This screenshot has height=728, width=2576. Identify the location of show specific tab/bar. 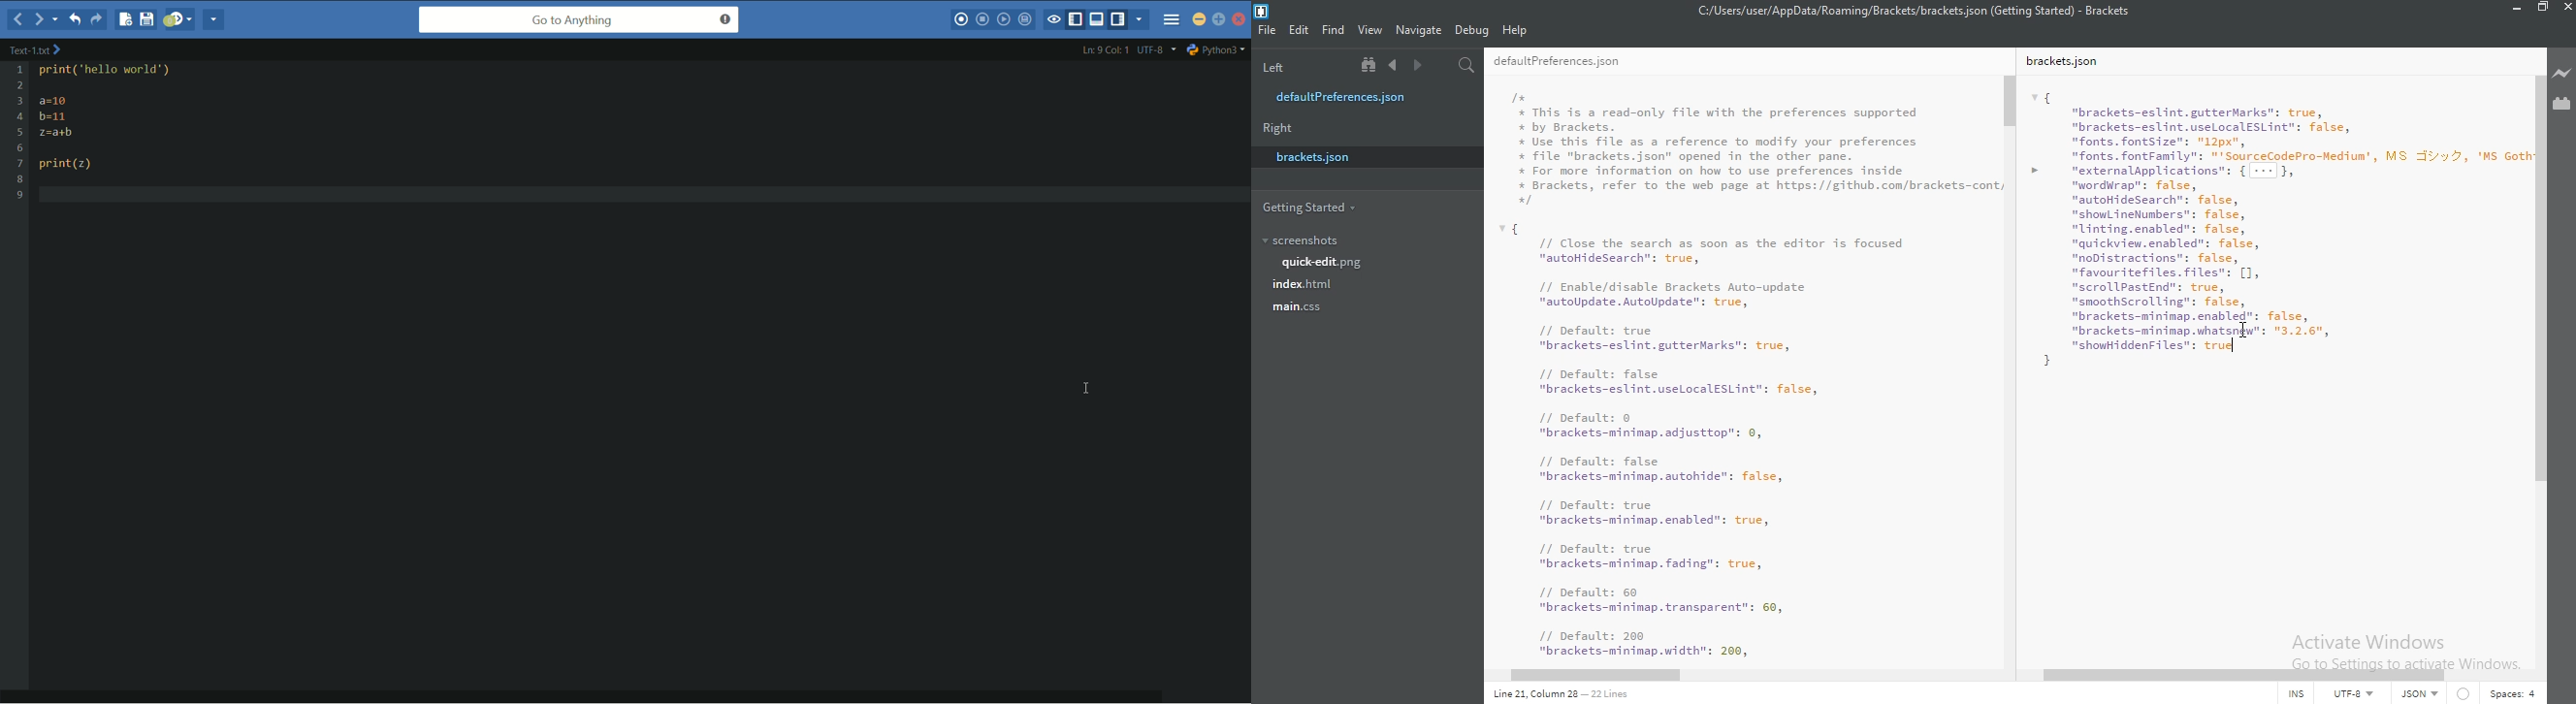
(1141, 21).